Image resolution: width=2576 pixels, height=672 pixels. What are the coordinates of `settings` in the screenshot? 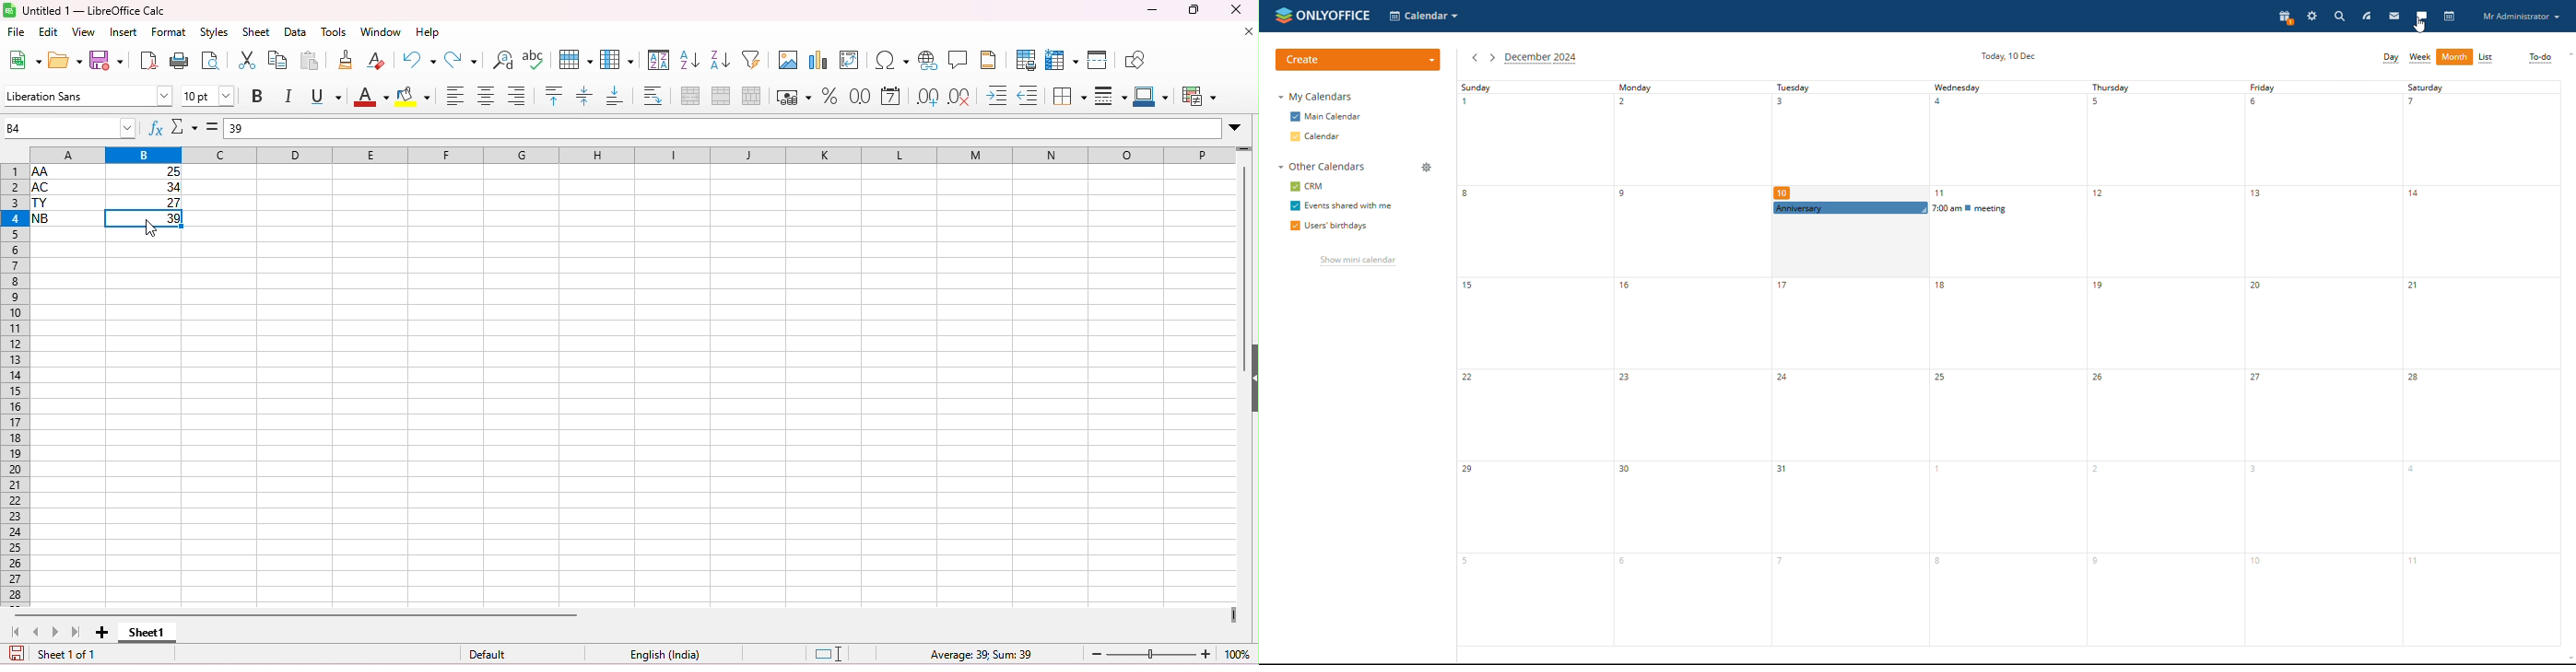 It's located at (2312, 16).